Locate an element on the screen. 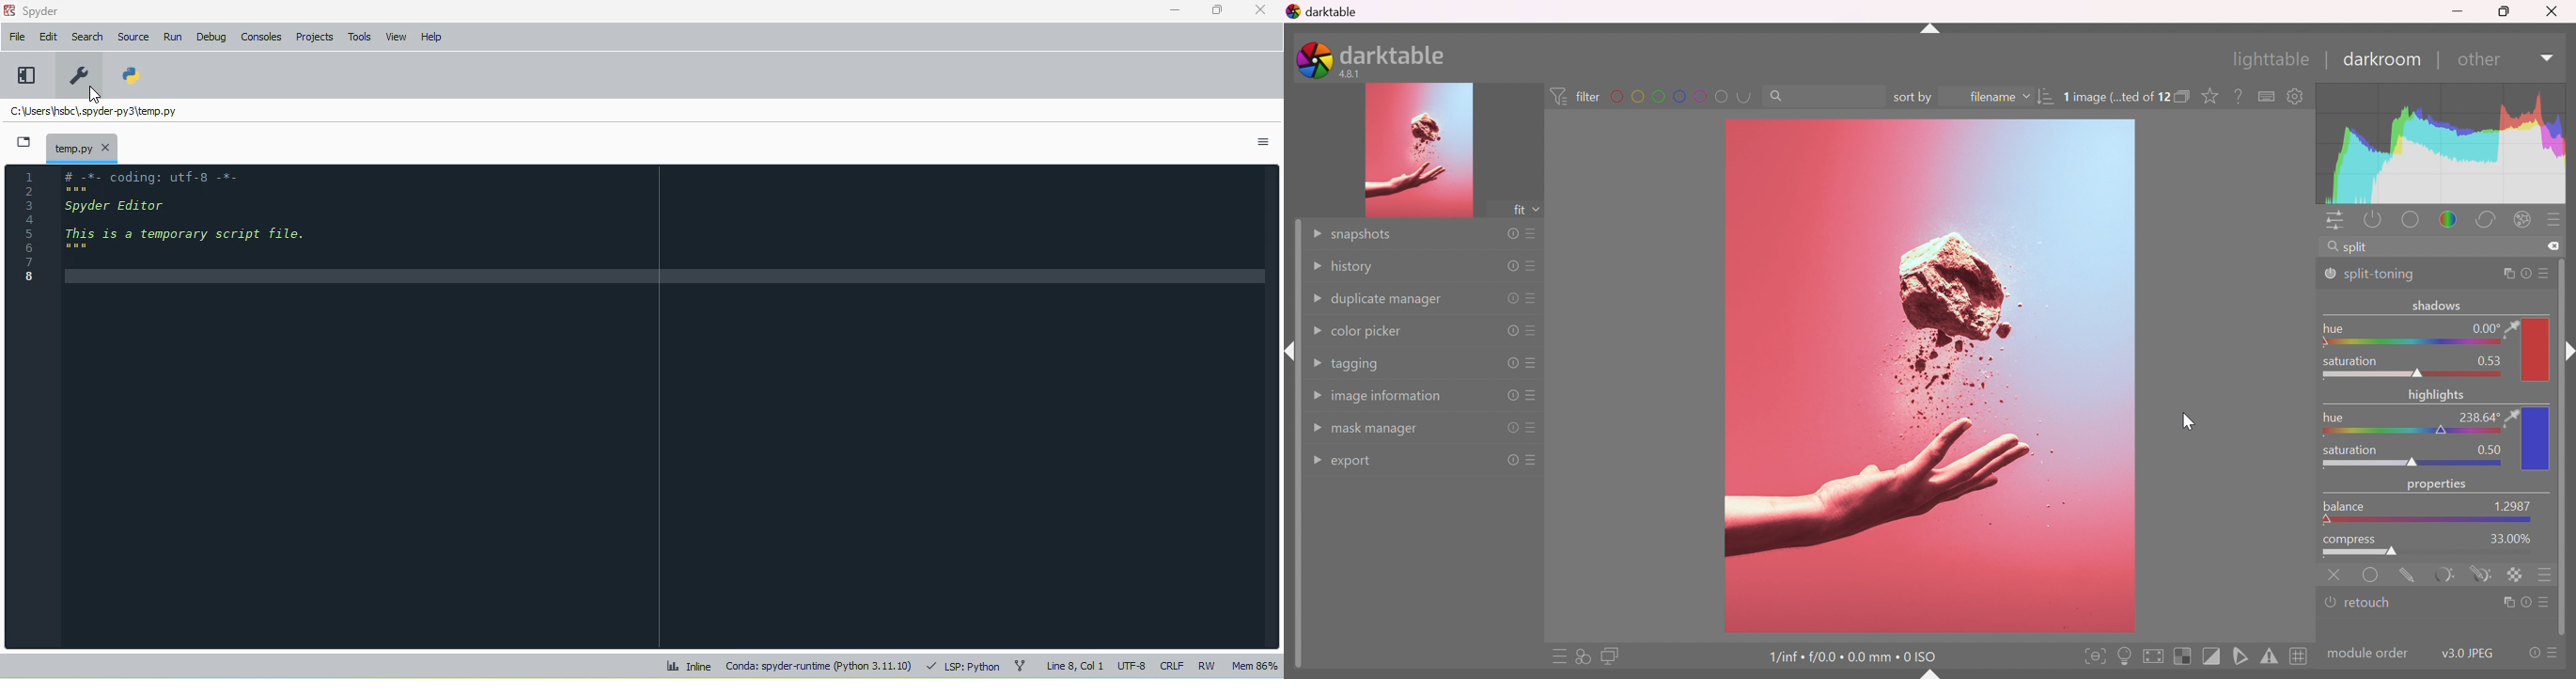 The width and height of the screenshot is (2576, 700). presets is located at coordinates (1534, 235).